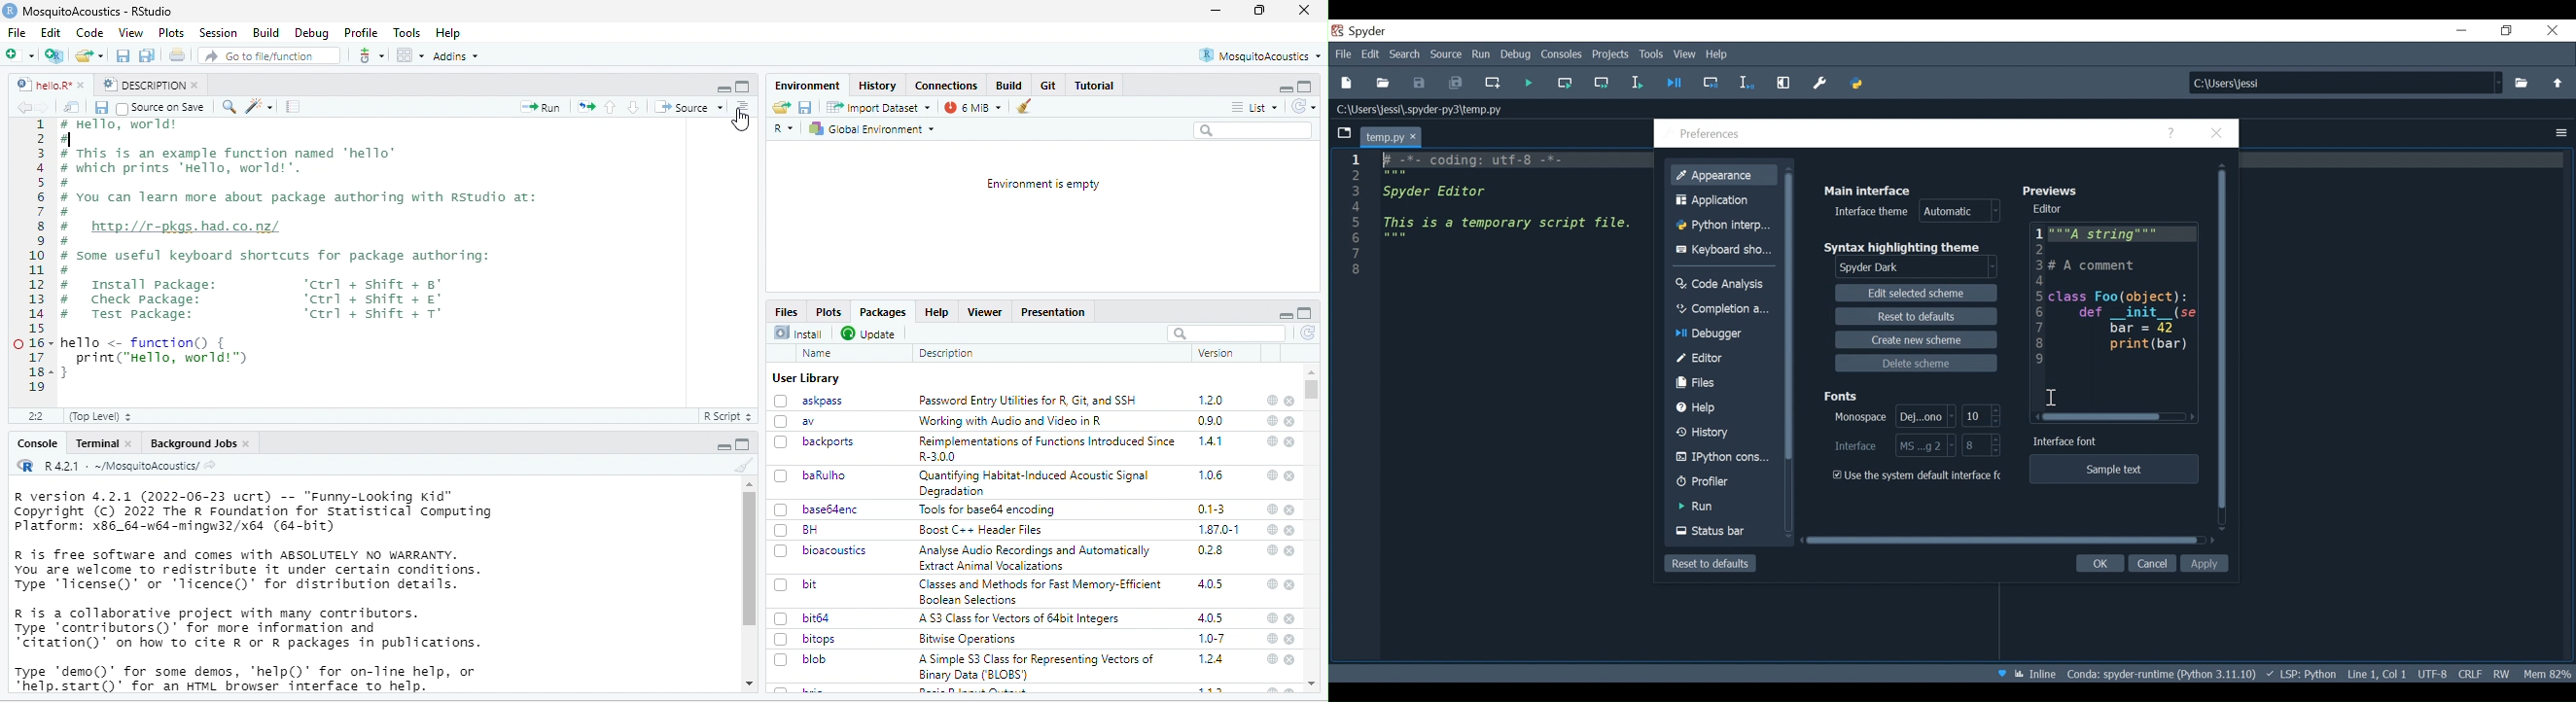 This screenshot has width=2576, height=728. I want to click on Type ‘demo()" for some demos, 'help()’ for on-line help, or
*help.start()’ for an HTML browser interface to help., so click(249, 678).